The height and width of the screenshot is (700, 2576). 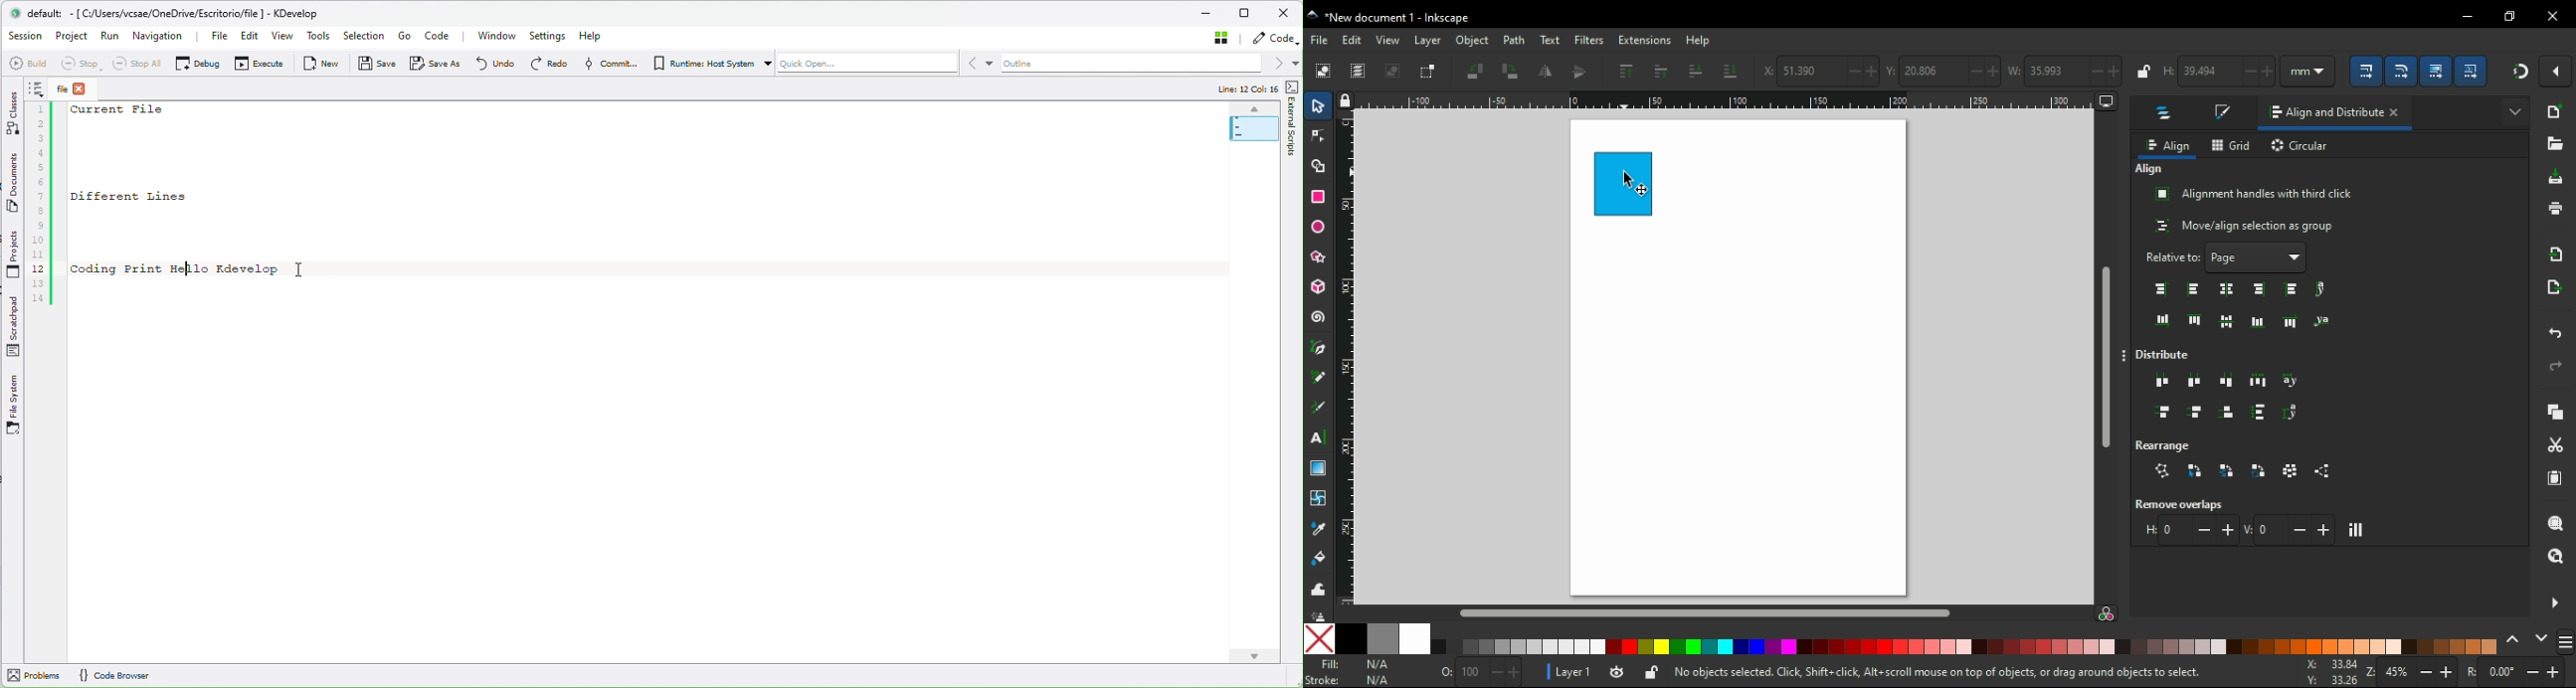 What do you see at coordinates (1662, 72) in the screenshot?
I see `raise` at bounding box center [1662, 72].